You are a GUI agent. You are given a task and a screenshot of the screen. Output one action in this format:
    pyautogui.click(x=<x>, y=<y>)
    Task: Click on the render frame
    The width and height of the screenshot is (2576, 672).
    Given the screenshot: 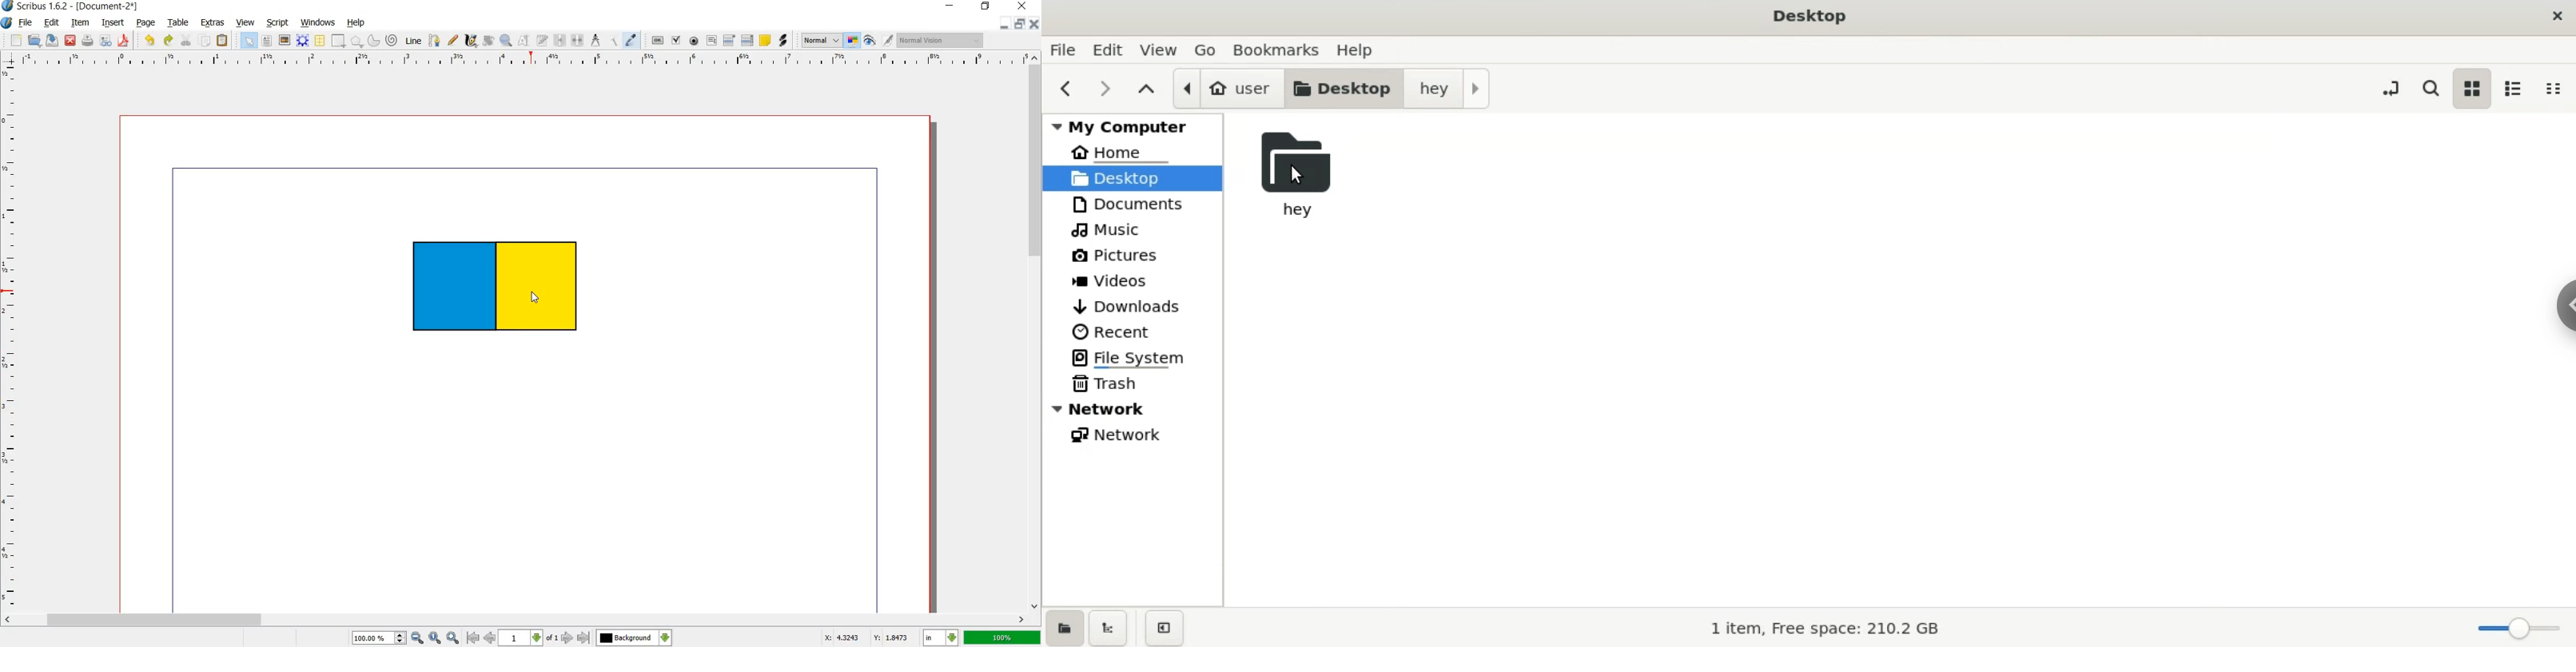 What is the action you would take?
    pyautogui.click(x=303, y=41)
    